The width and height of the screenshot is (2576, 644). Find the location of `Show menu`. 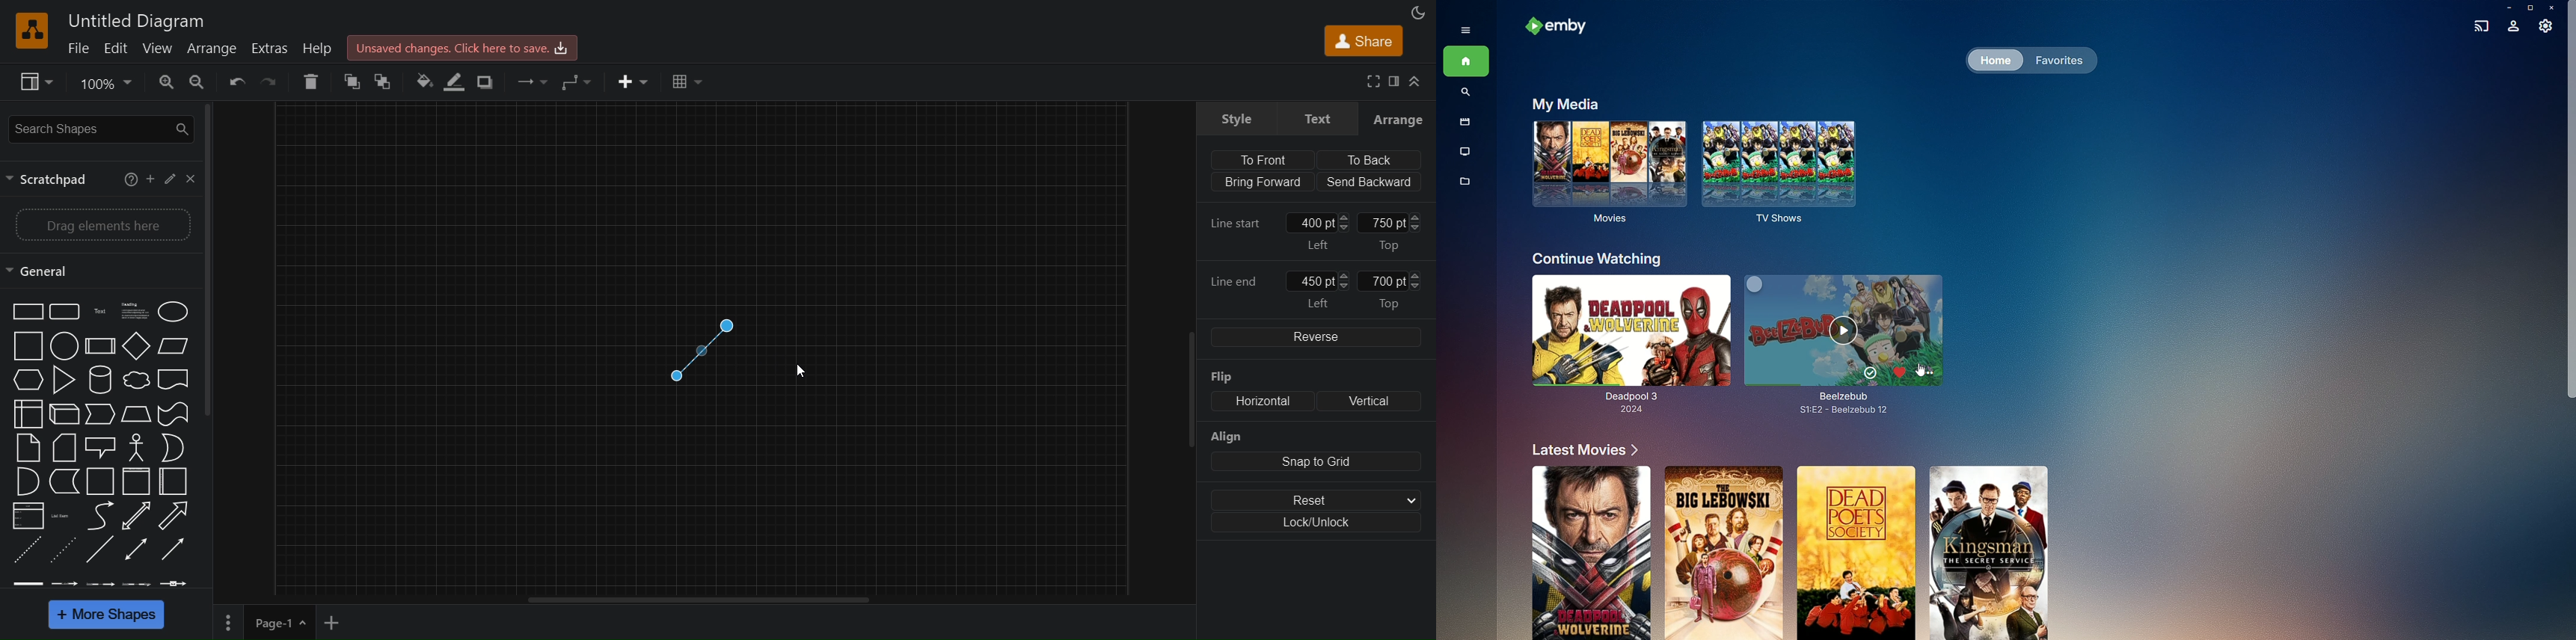

Show menu is located at coordinates (1462, 29).